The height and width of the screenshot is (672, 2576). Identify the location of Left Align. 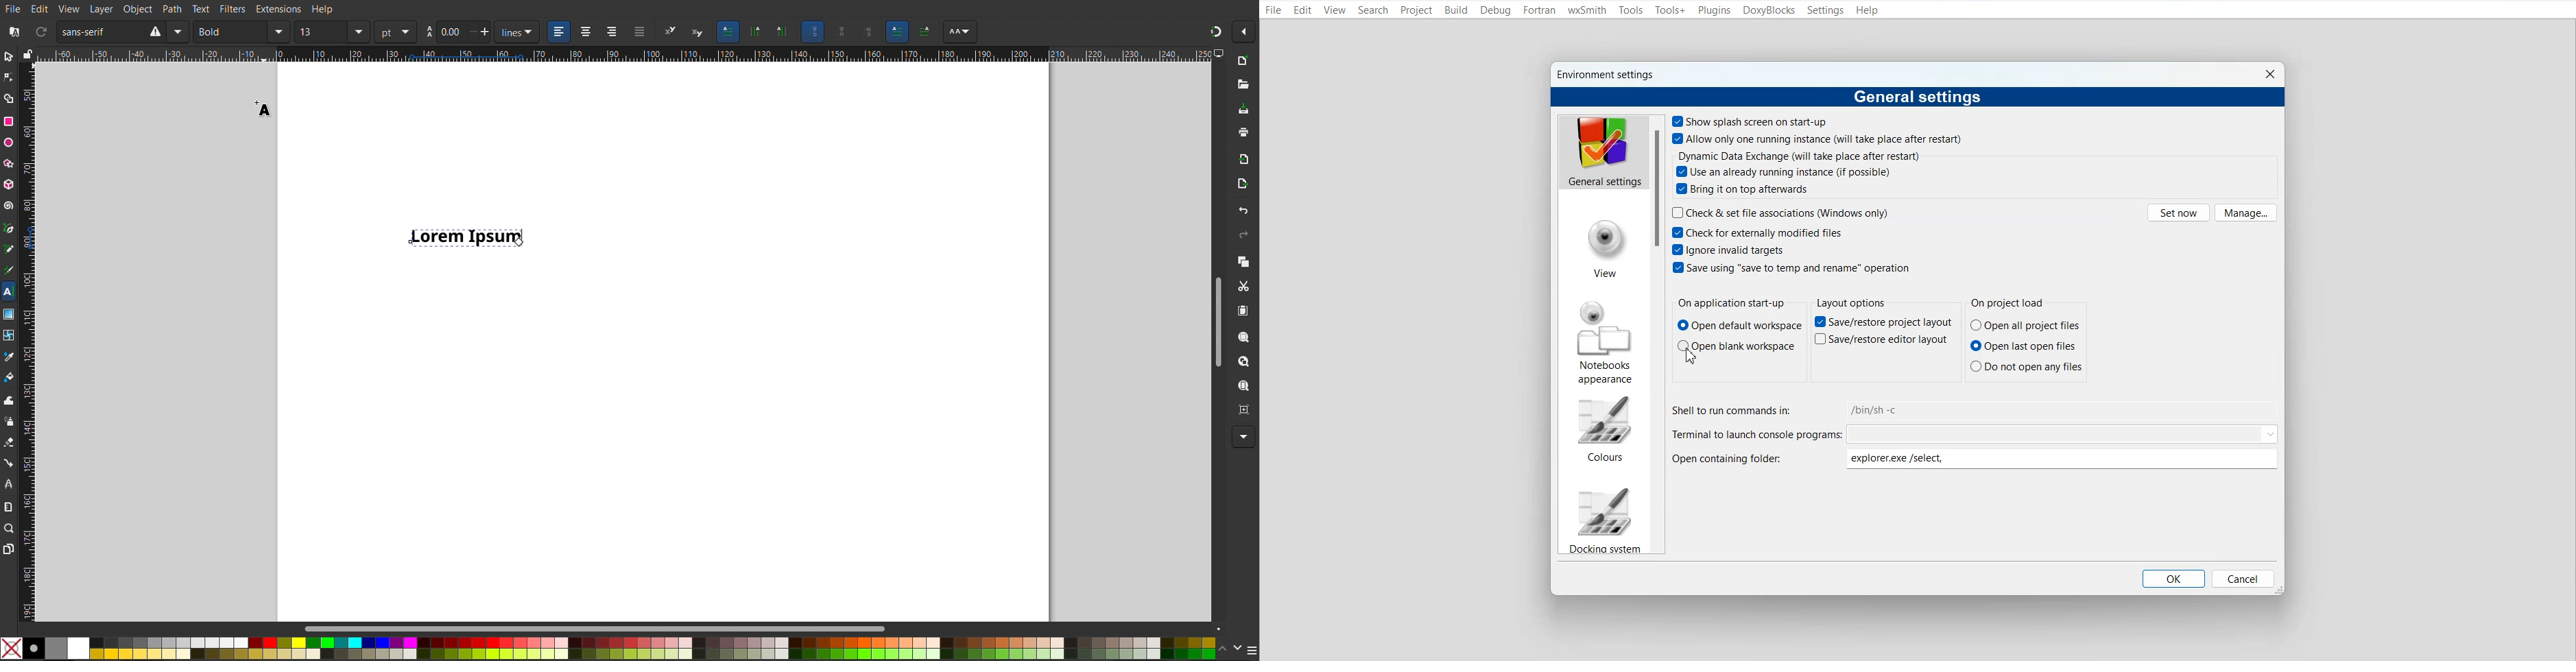
(559, 32).